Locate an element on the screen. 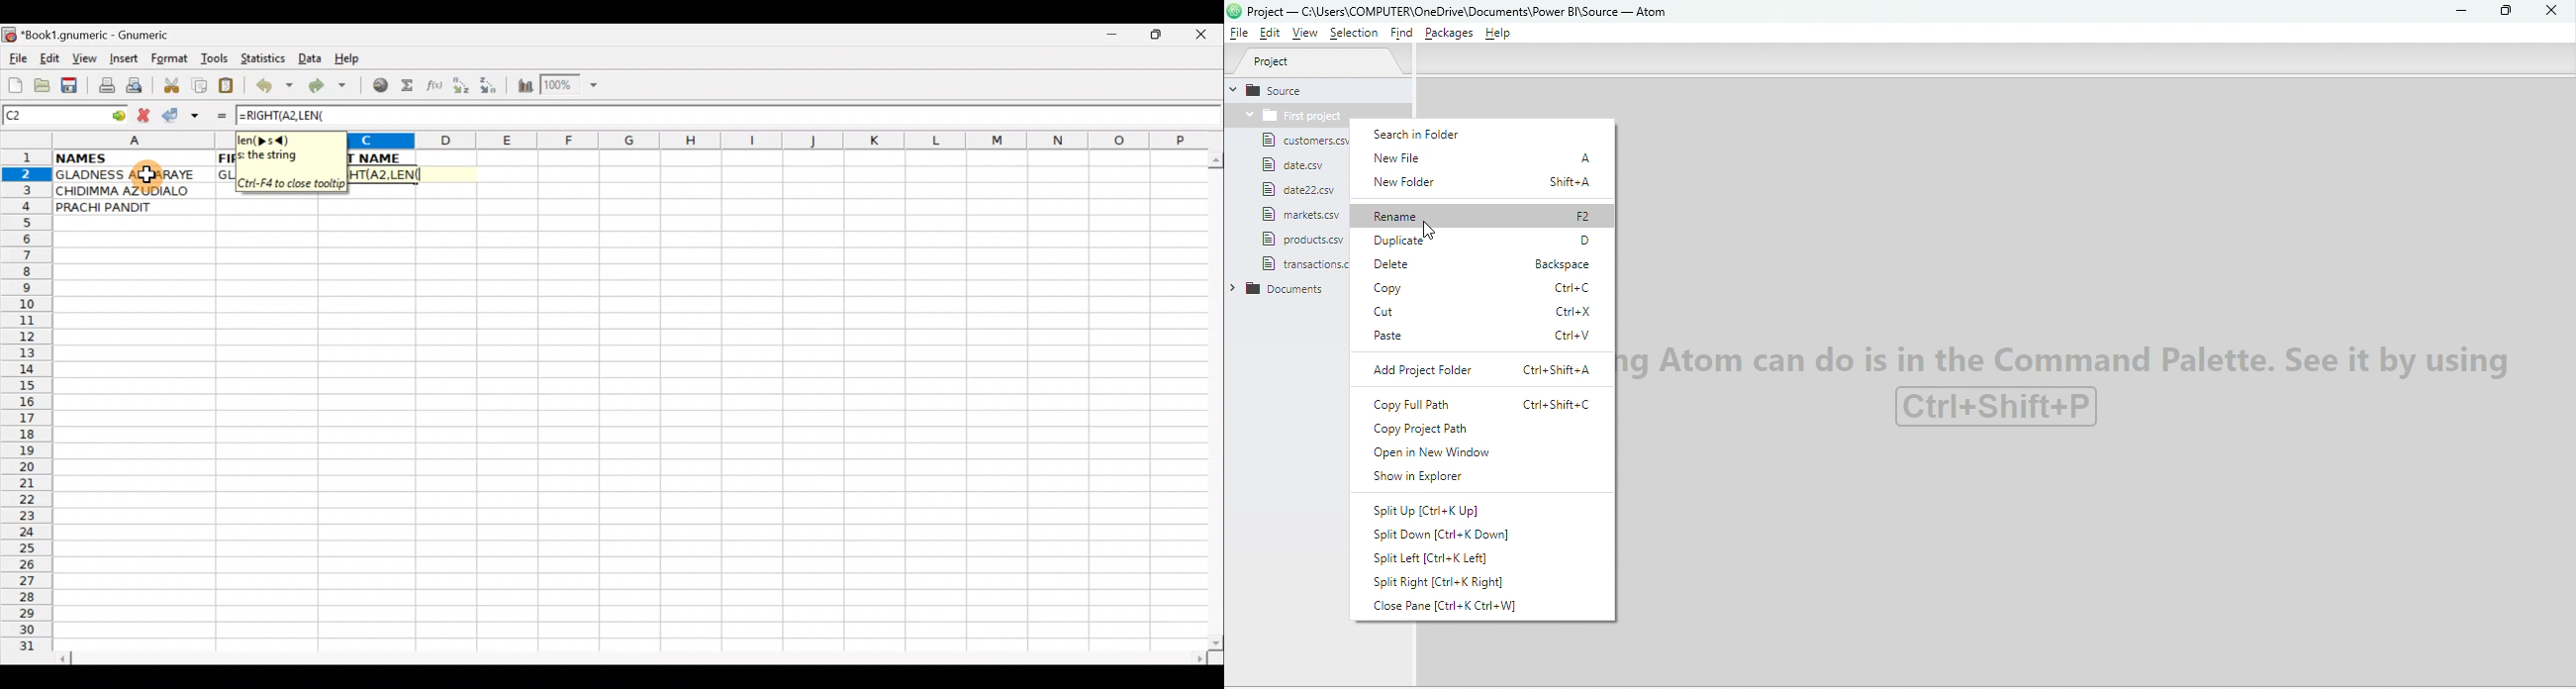 The height and width of the screenshot is (700, 2576). Zoom is located at coordinates (571, 87).